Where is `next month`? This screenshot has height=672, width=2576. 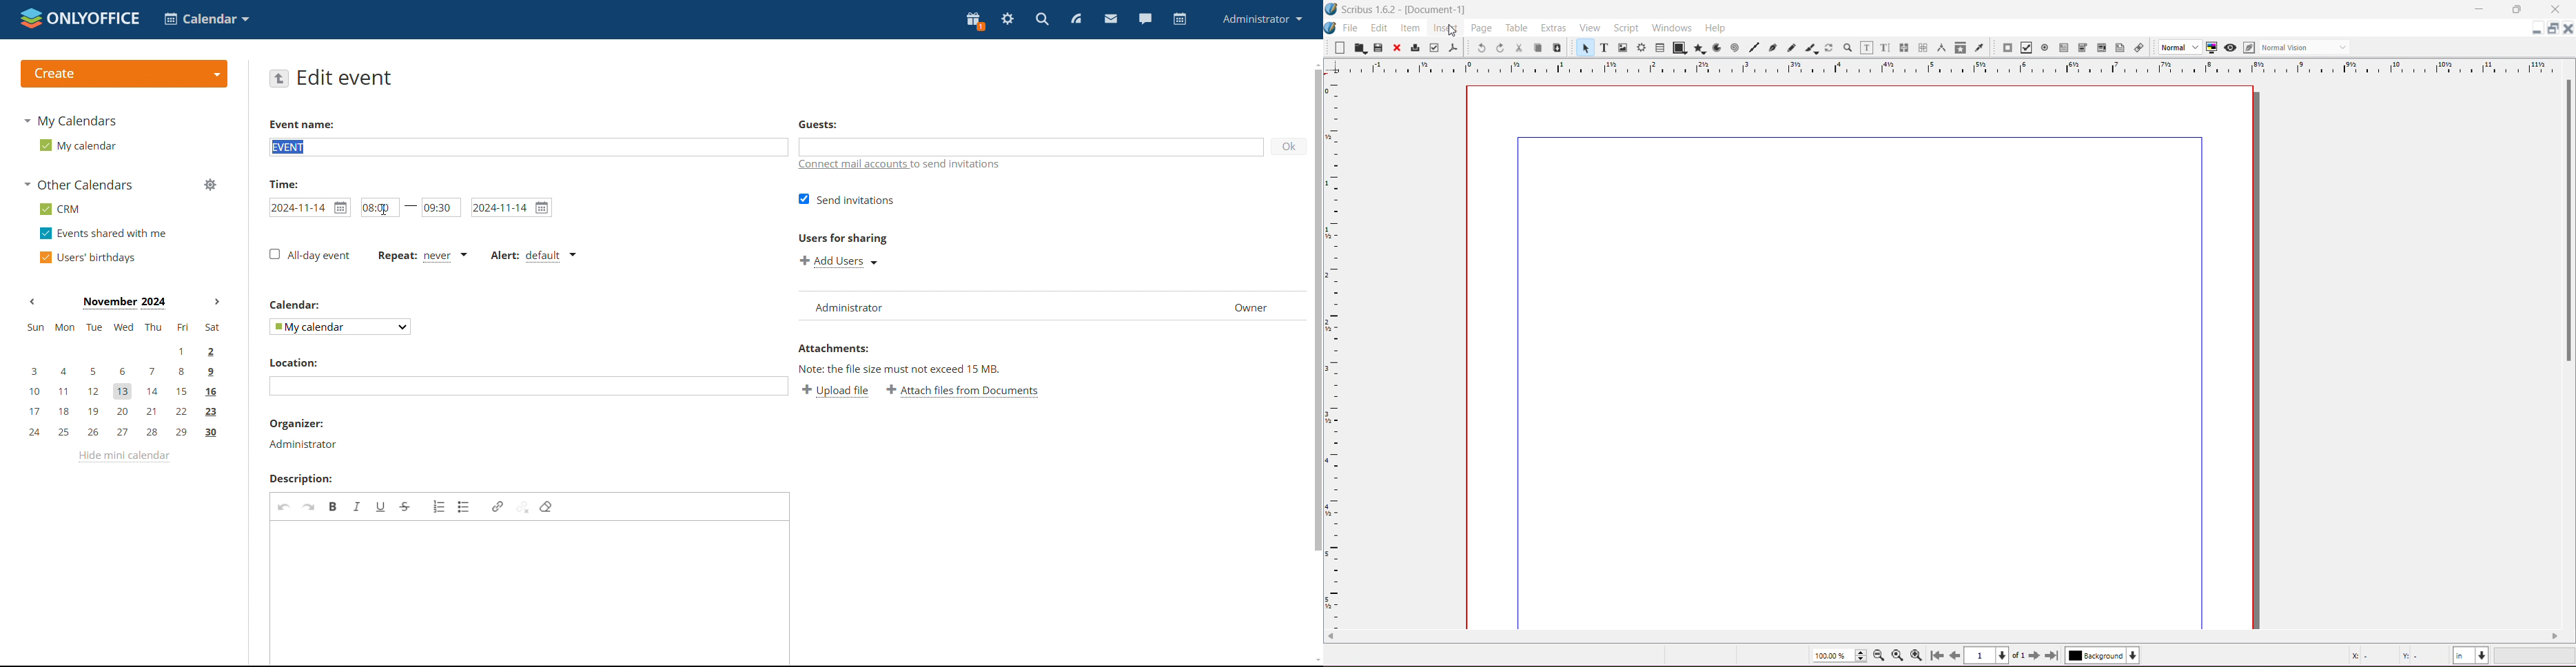 next month is located at coordinates (217, 302).